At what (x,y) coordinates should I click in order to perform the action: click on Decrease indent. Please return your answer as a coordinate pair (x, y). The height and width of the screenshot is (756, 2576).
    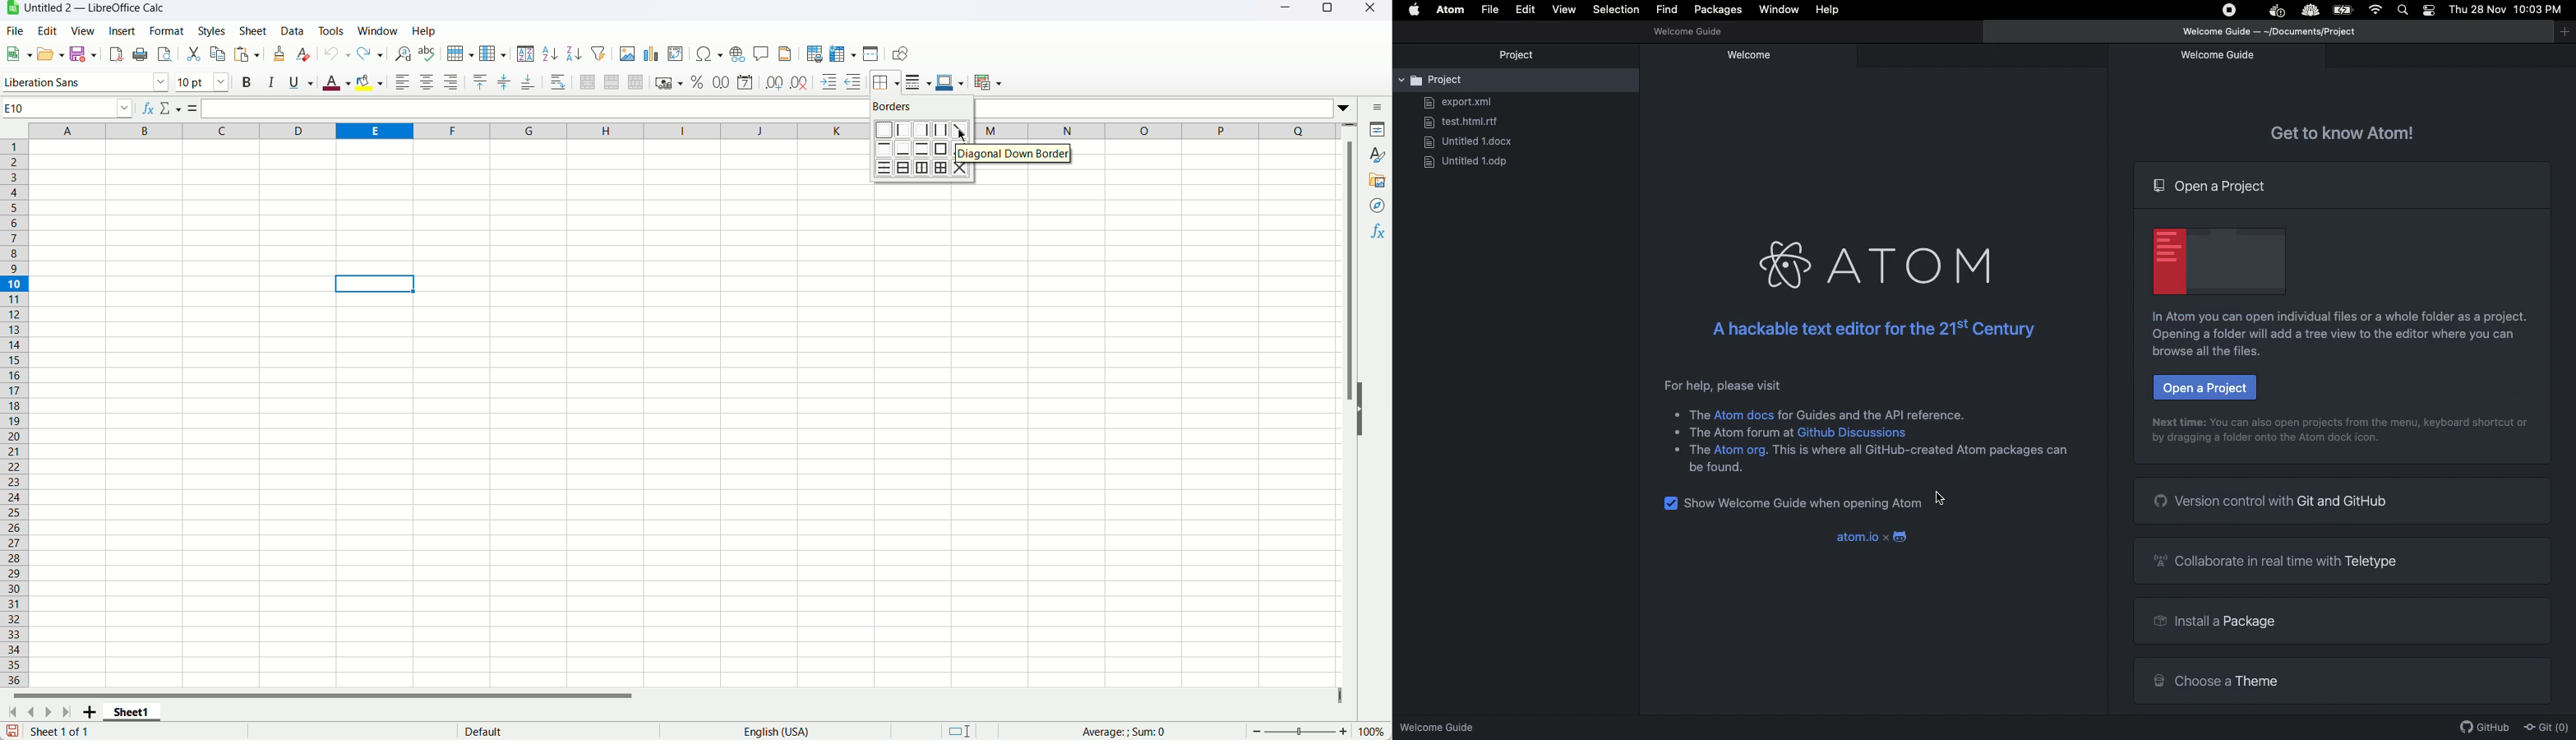
    Looking at the image, I should click on (851, 82).